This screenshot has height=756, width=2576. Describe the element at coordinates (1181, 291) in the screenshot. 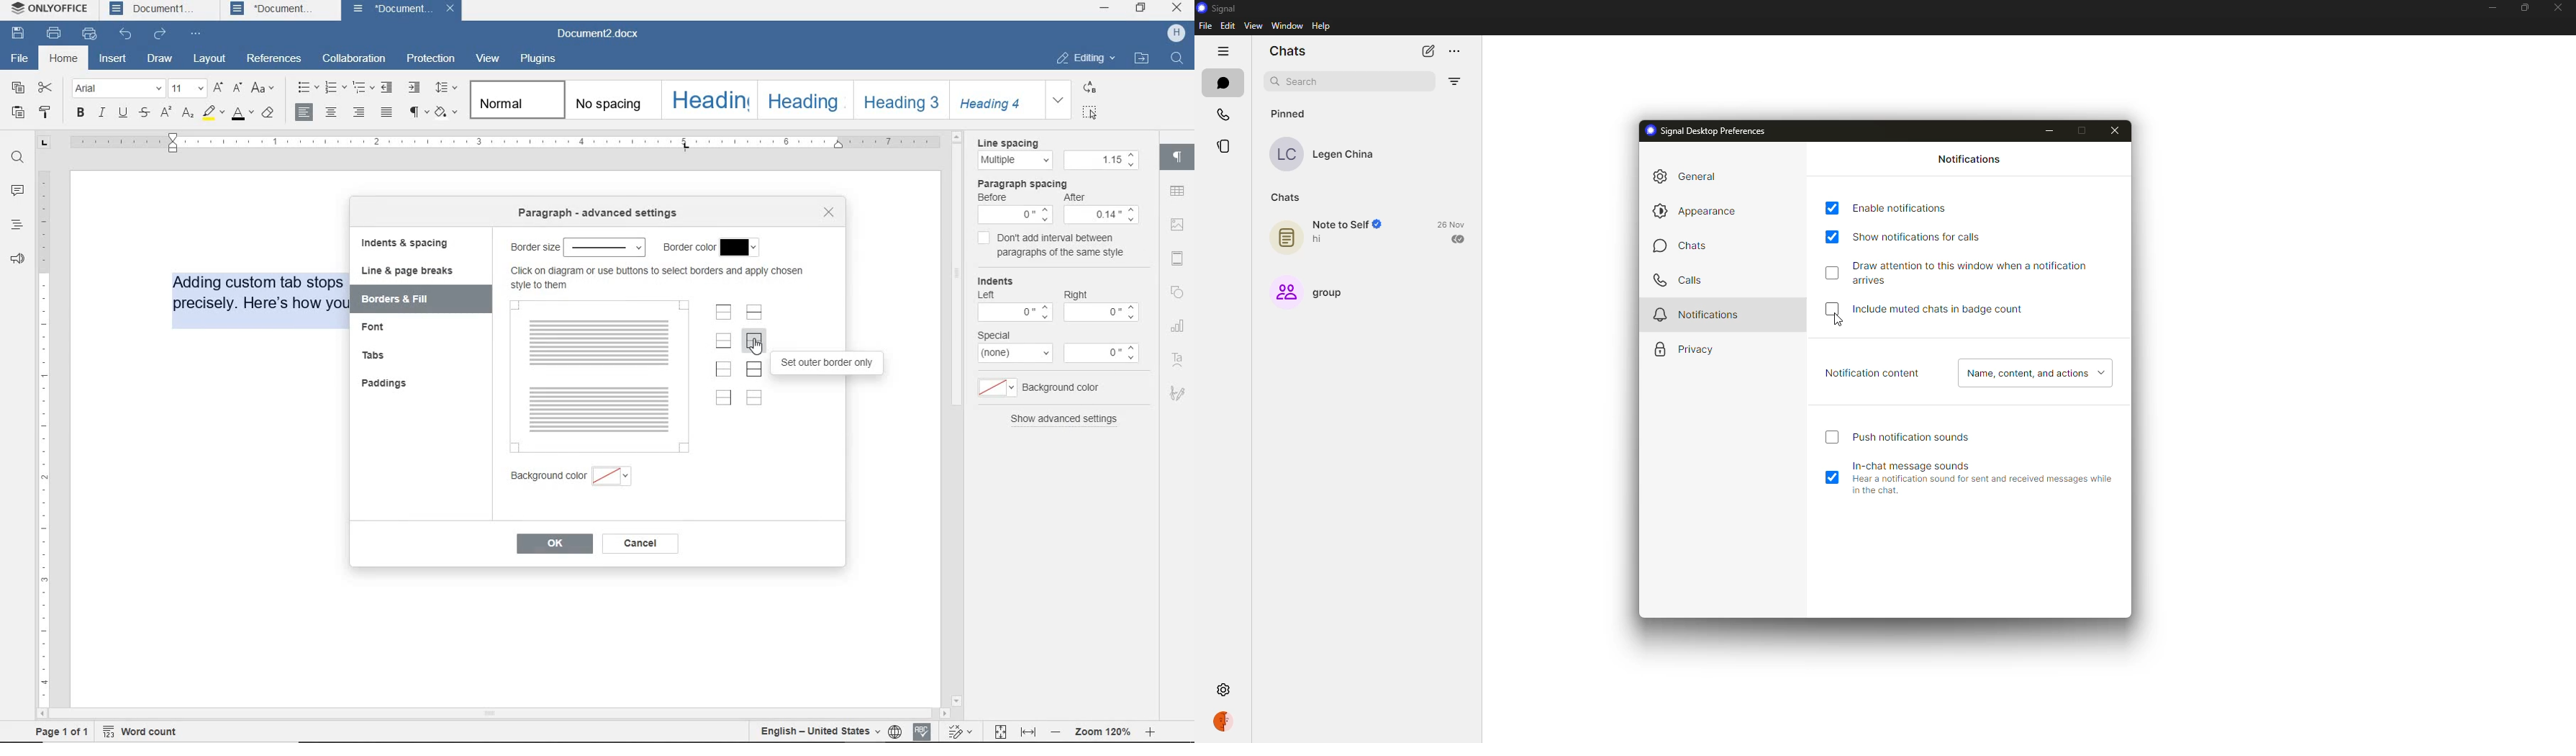

I see `shape` at that location.